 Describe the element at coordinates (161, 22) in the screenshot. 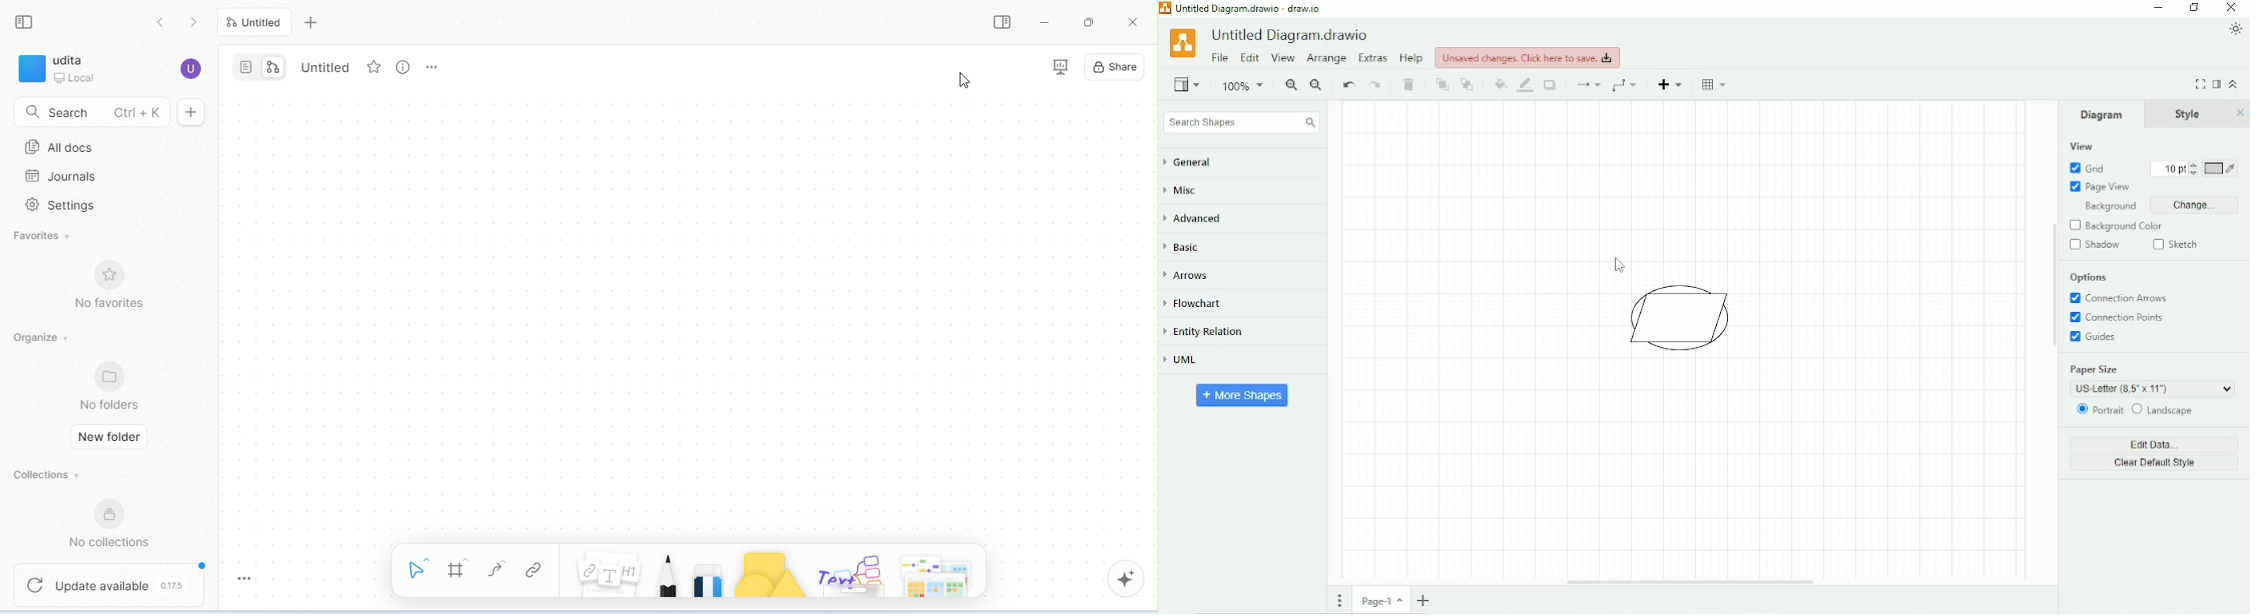

I see `go back` at that location.